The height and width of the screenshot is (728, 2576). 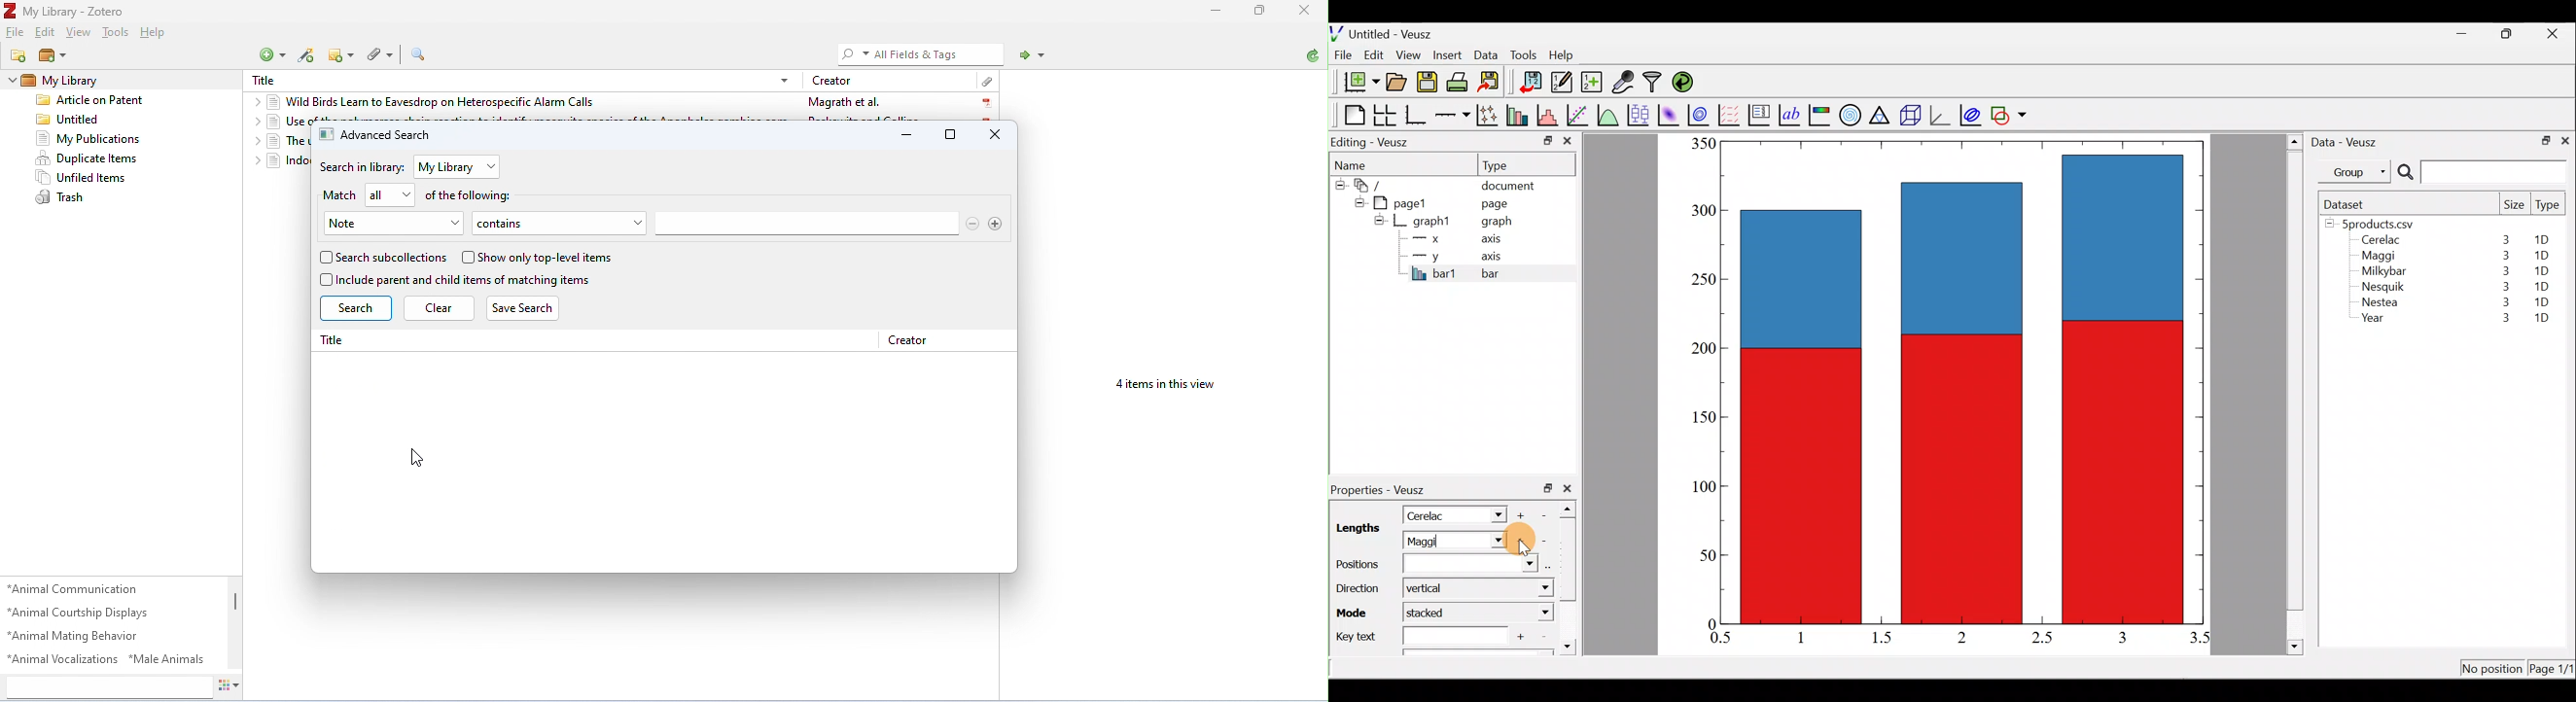 What do you see at coordinates (2382, 287) in the screenshot?
I see `Nesquik` at bounding box center [2382, 287].